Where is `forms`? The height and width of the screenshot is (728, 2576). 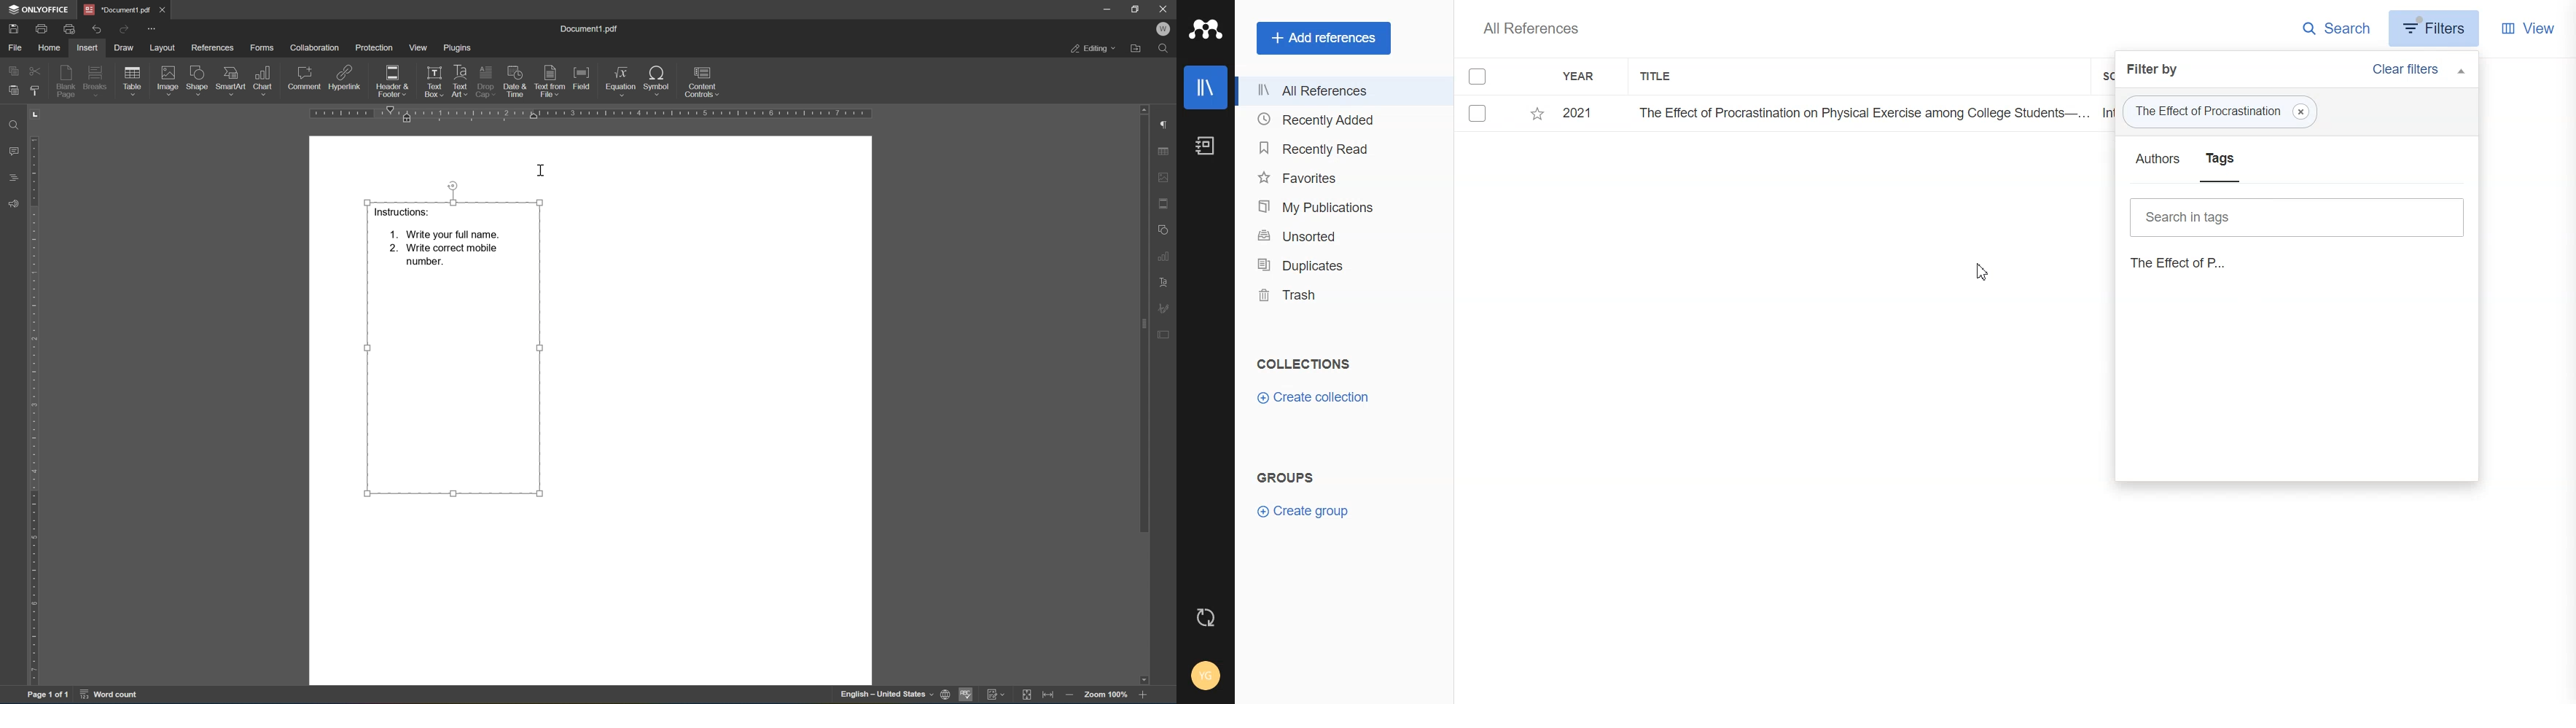 forms is located at coordinates (262, 48).